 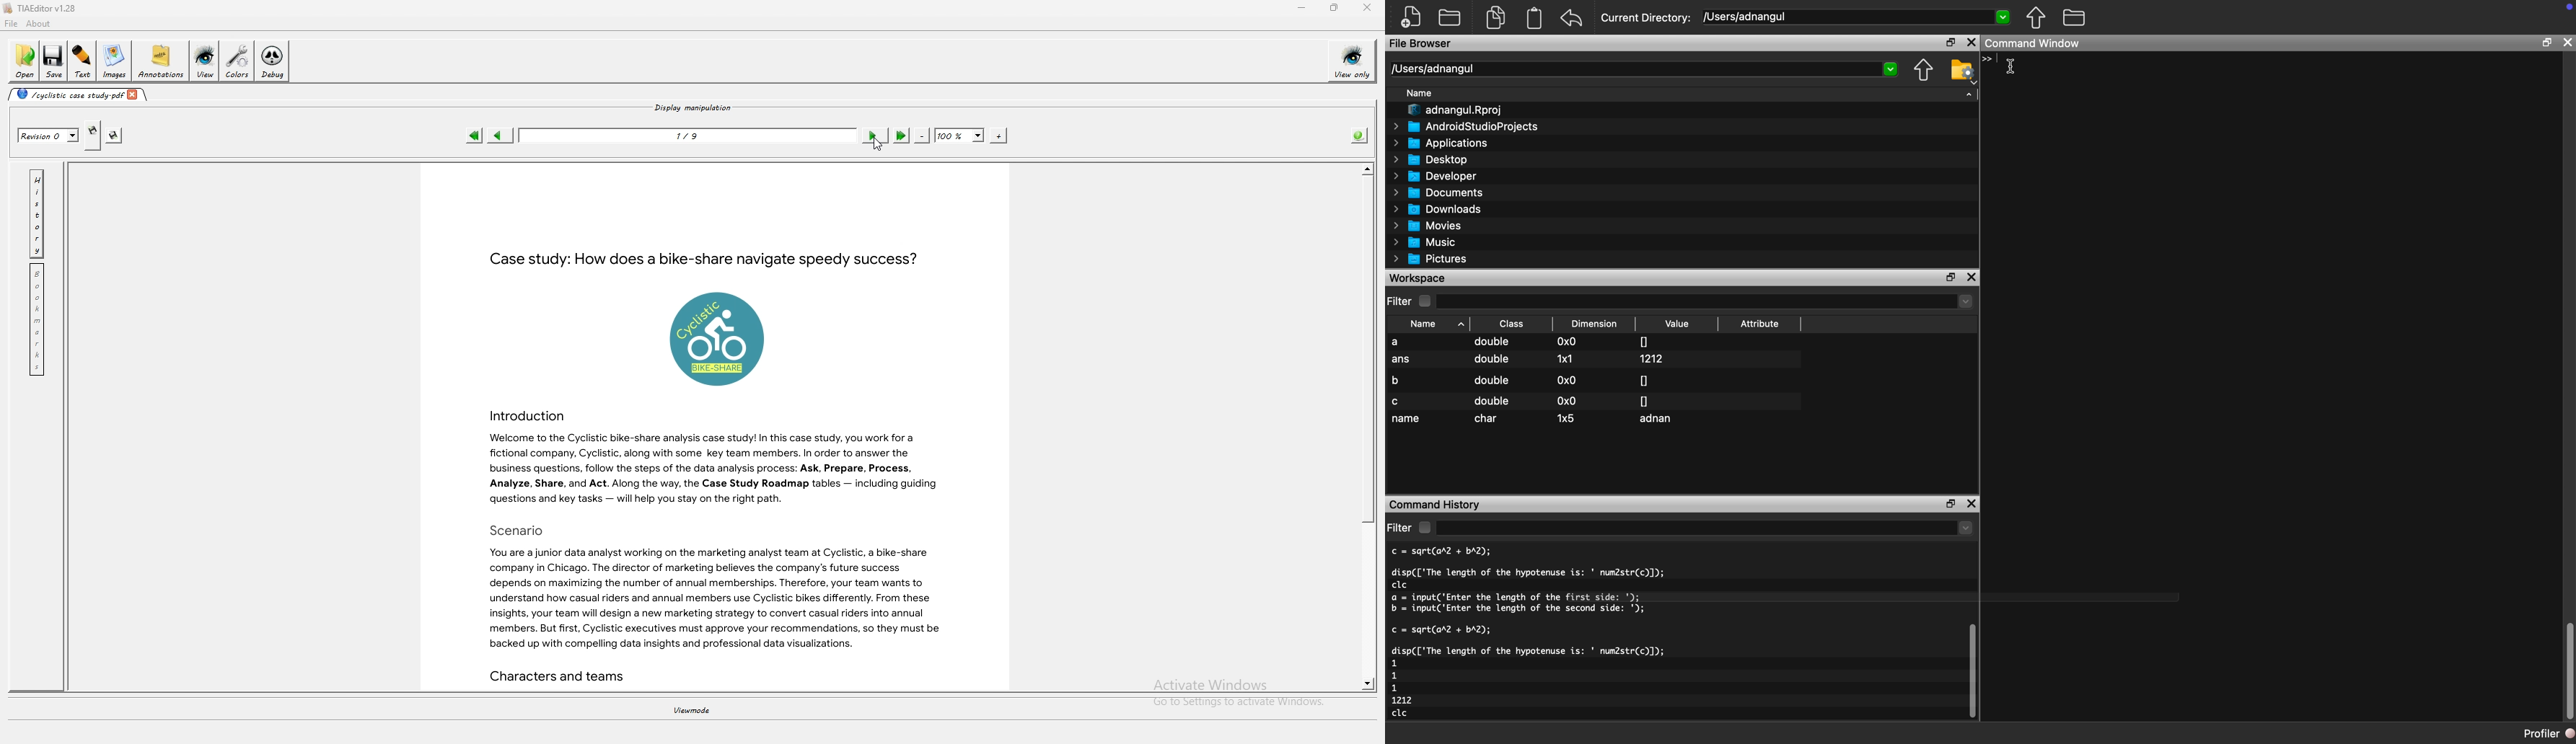 I want to click on icon, so click(x=2564, y=12).